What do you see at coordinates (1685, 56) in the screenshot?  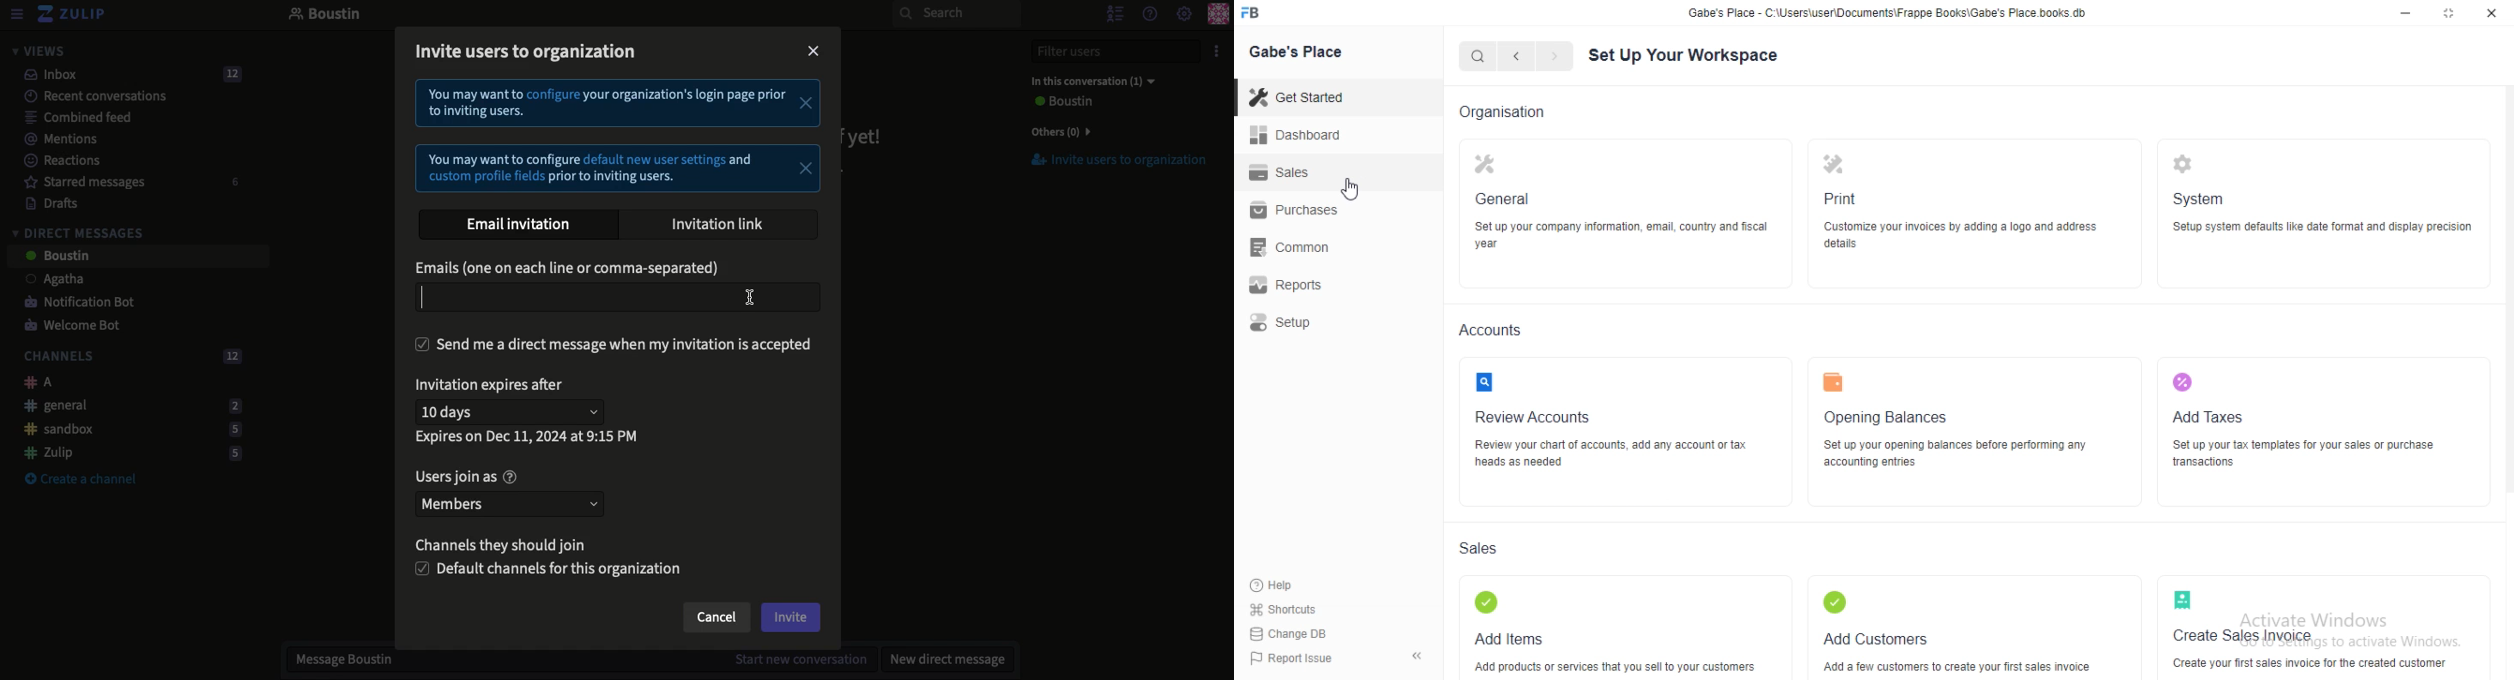 I see `Set Up Your Workspace` at bounding box center [1685, 56].